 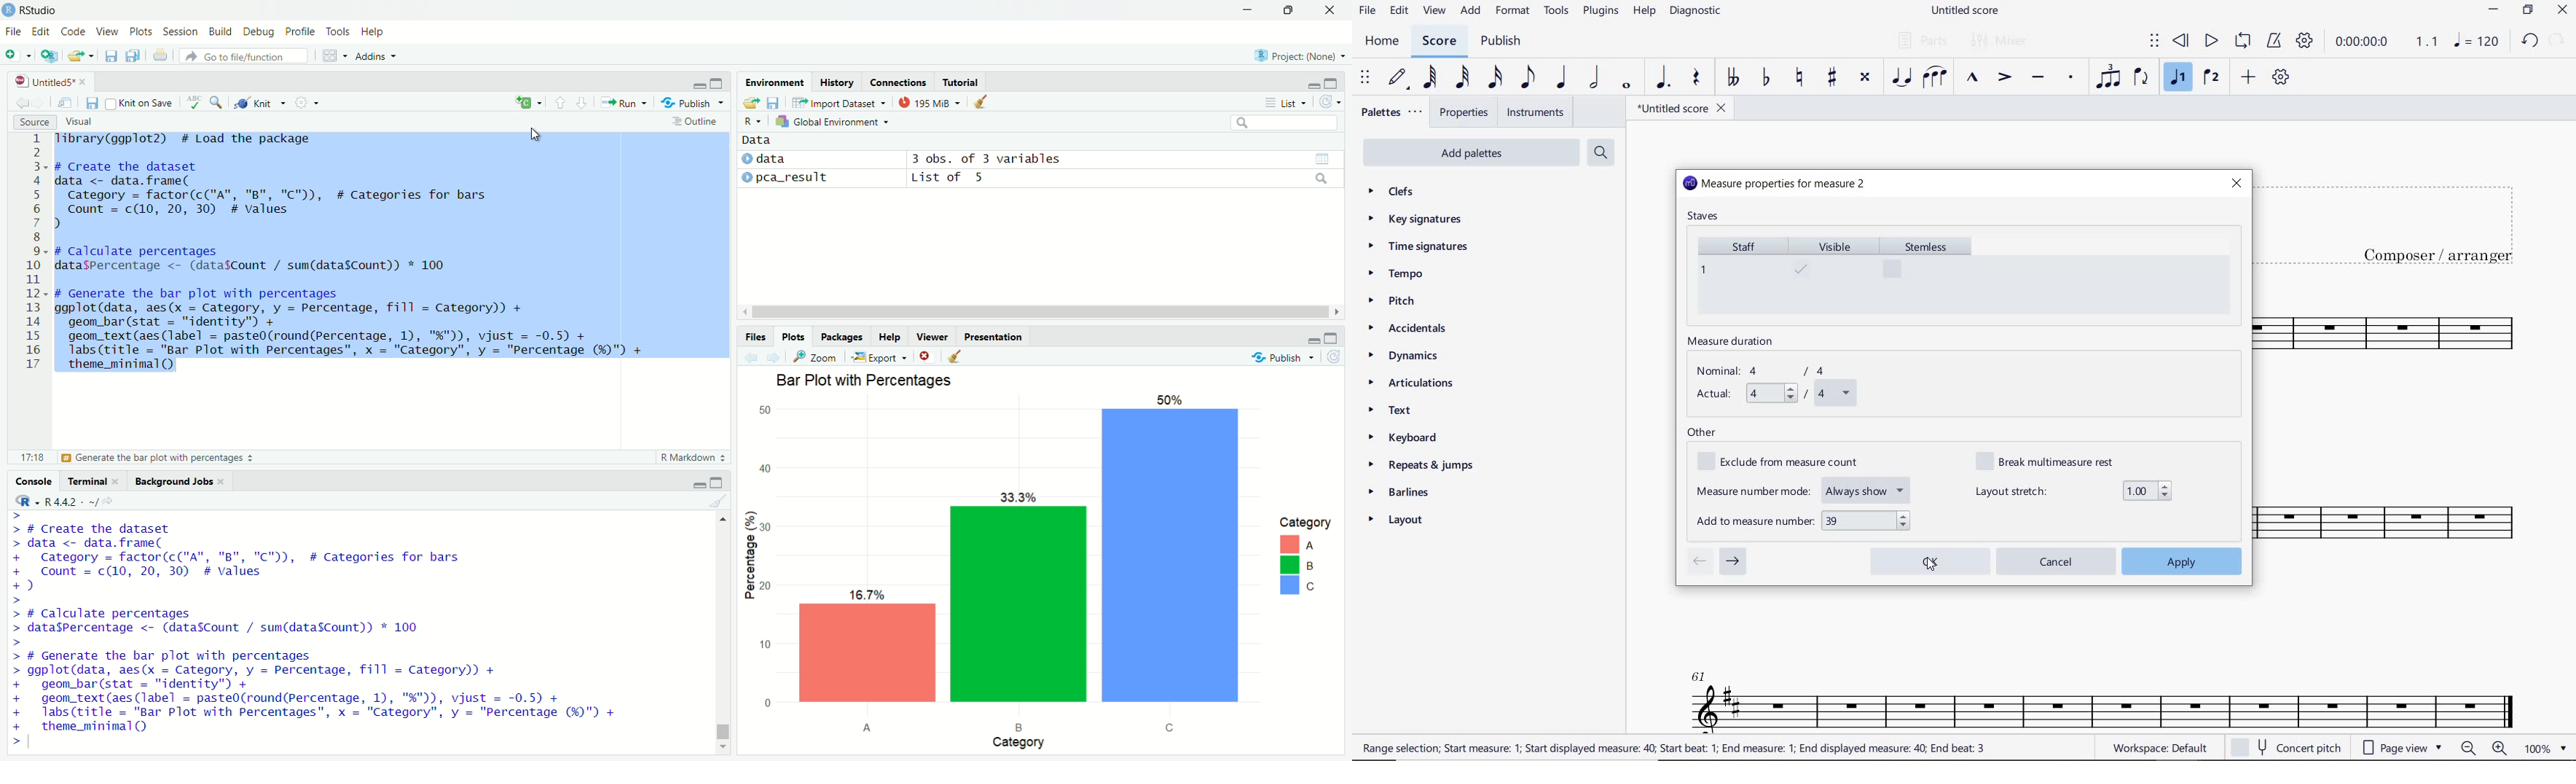 I want to click on maximize, so click(x=1334, y=83).